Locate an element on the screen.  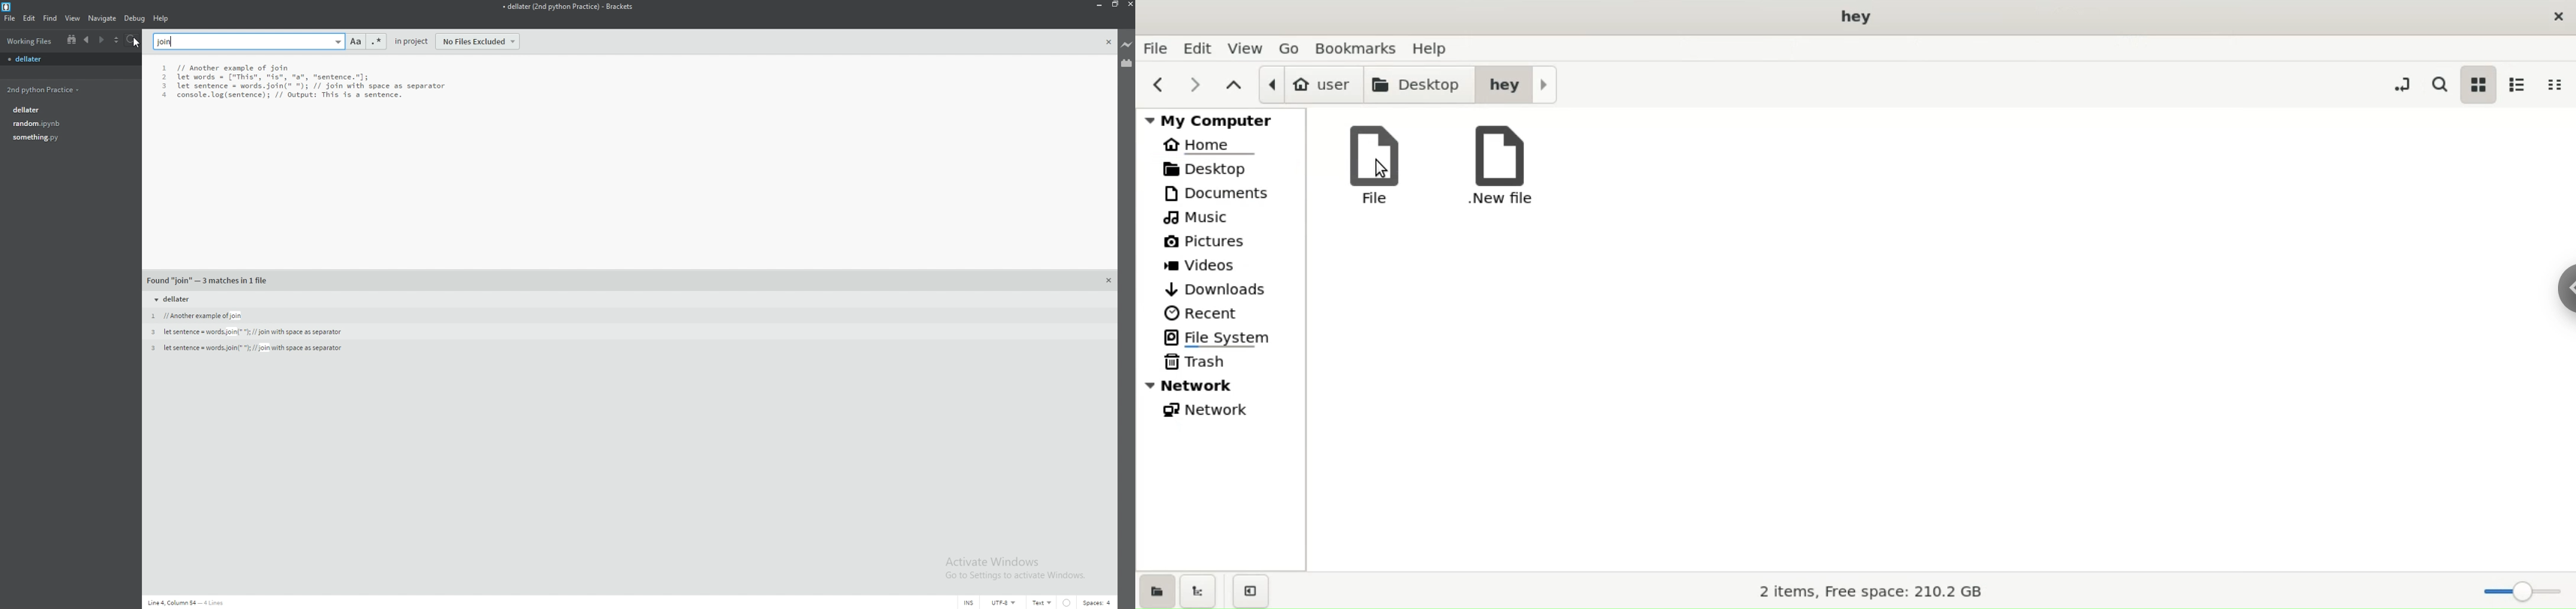
+ dellater (2nd python Practice) - Brackets is located at coordinates (584, 12).